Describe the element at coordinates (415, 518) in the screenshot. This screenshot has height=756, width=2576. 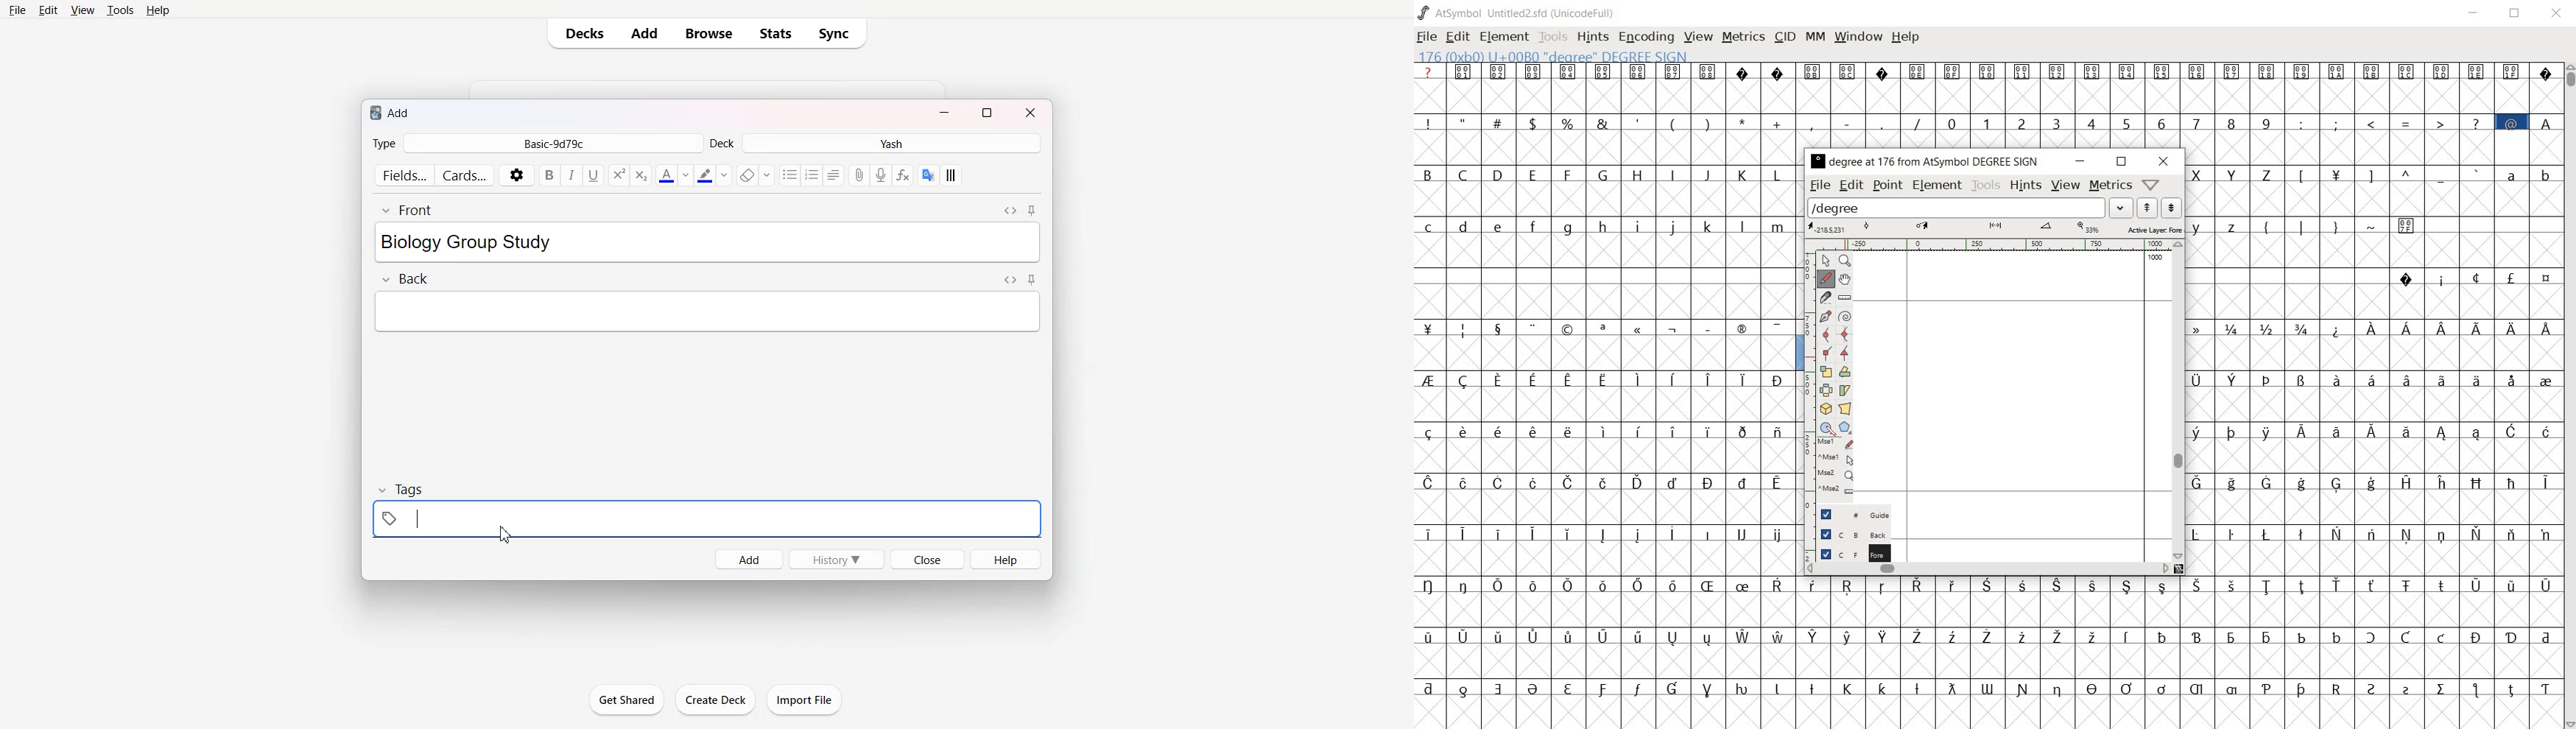
I see `text cursor` at that location.